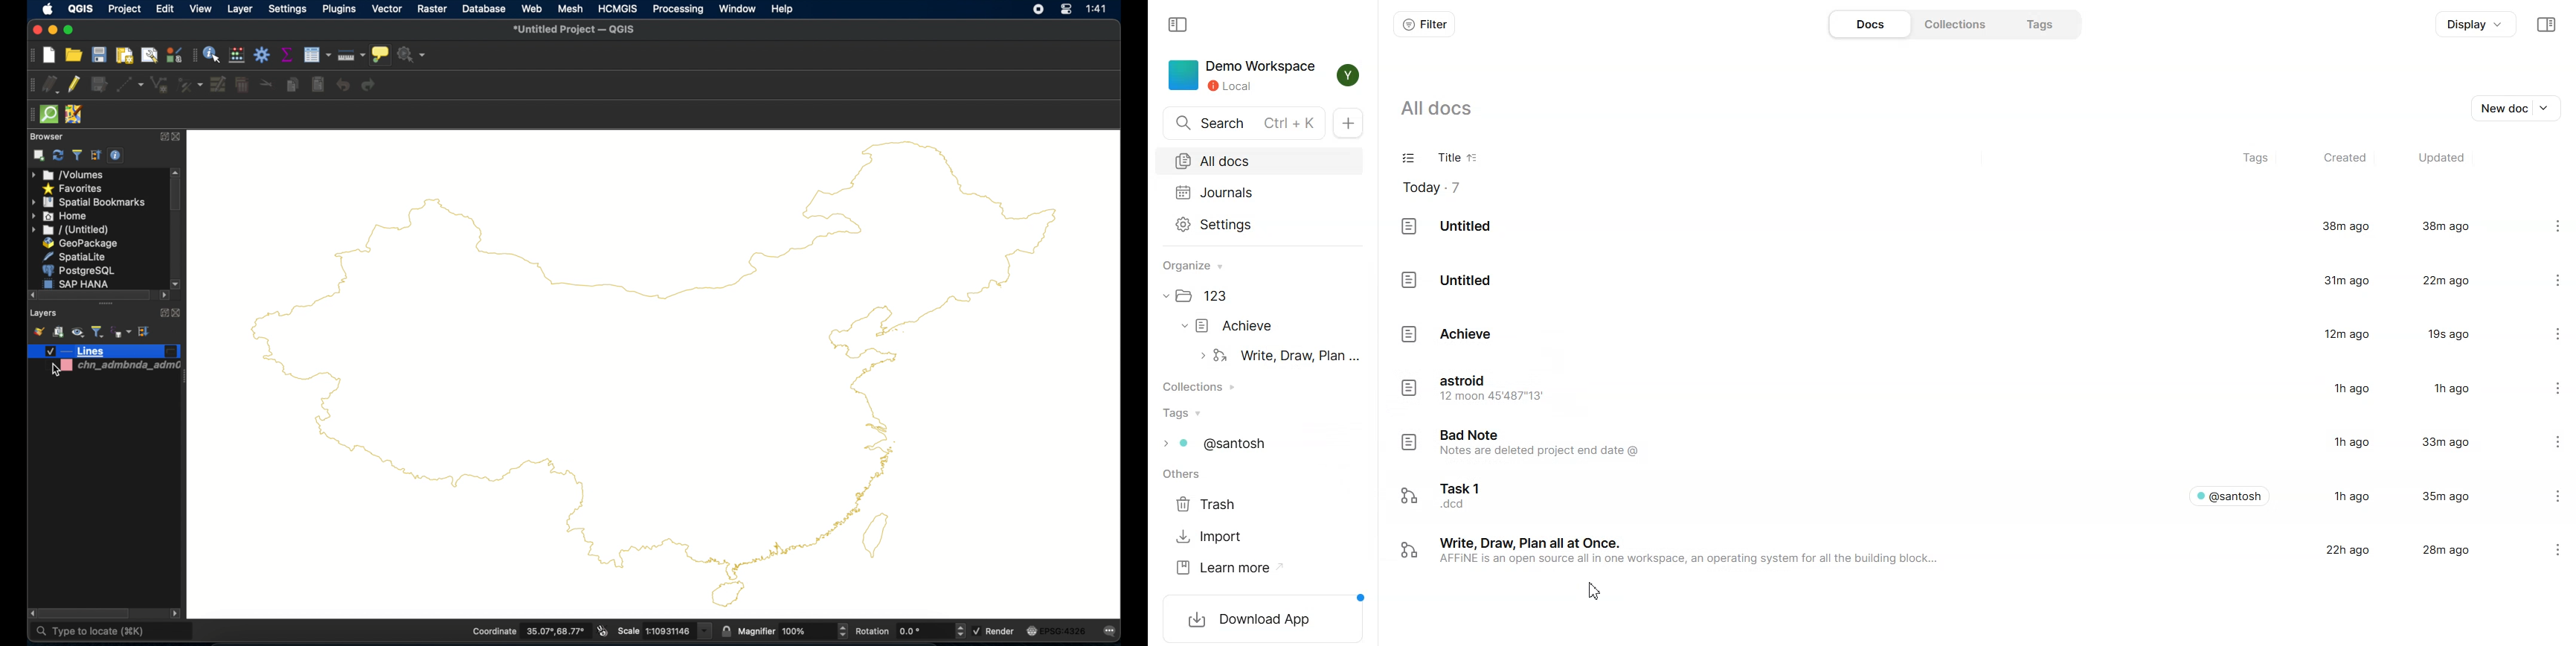  What do you see at coordinates (1947, 227) in the screenshot?
I see `Doc File` at bounding box center [1947, 227].